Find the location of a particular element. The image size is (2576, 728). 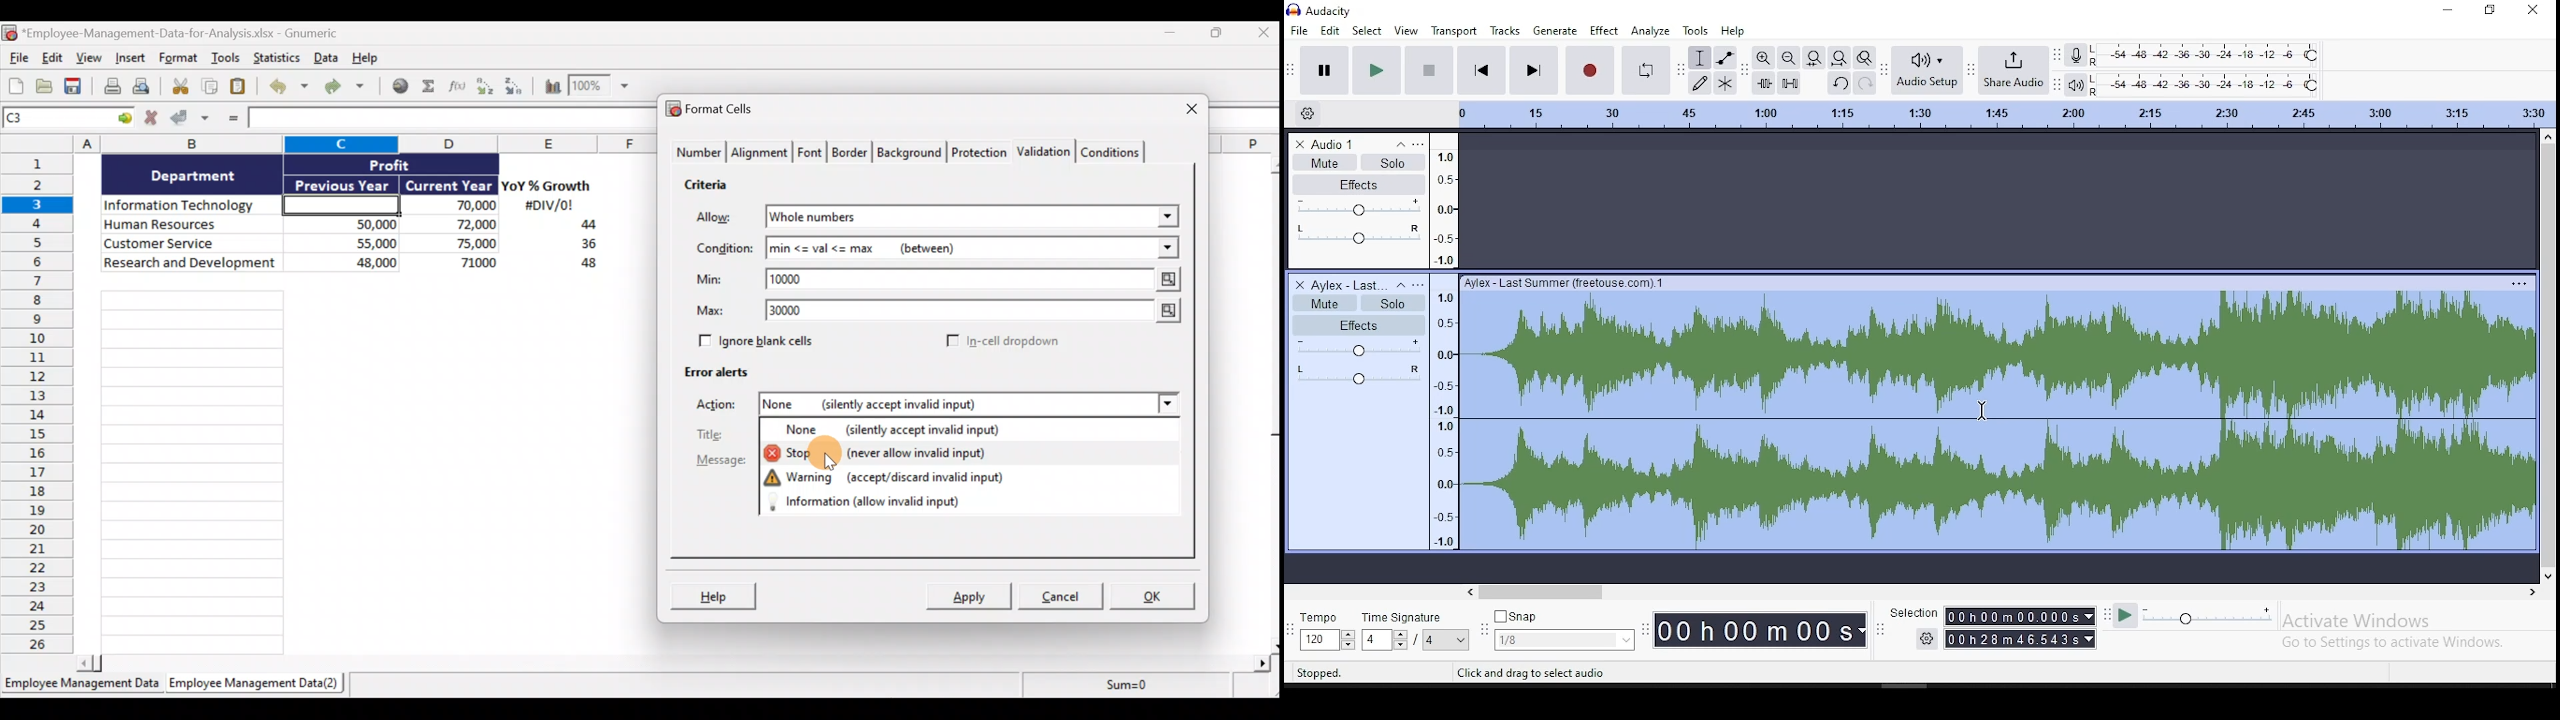

settings is located at coordinates (1311, 111).